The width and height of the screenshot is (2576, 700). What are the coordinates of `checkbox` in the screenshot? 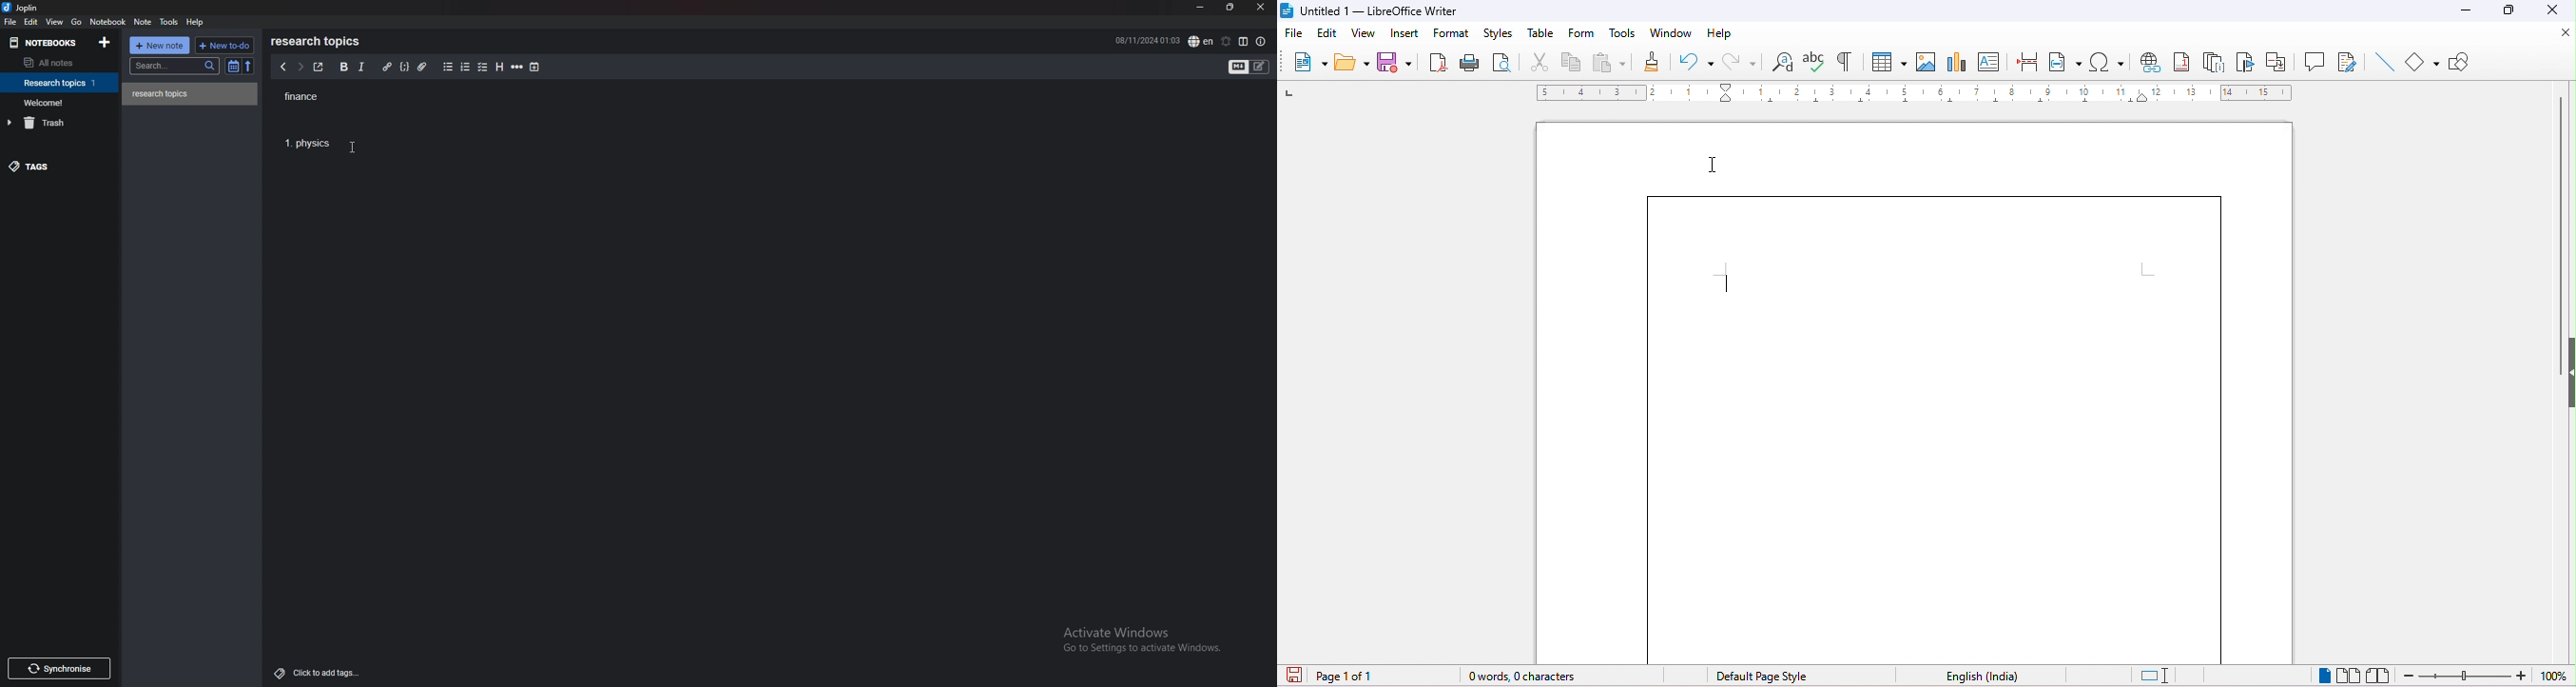 It's located at (483, 67).